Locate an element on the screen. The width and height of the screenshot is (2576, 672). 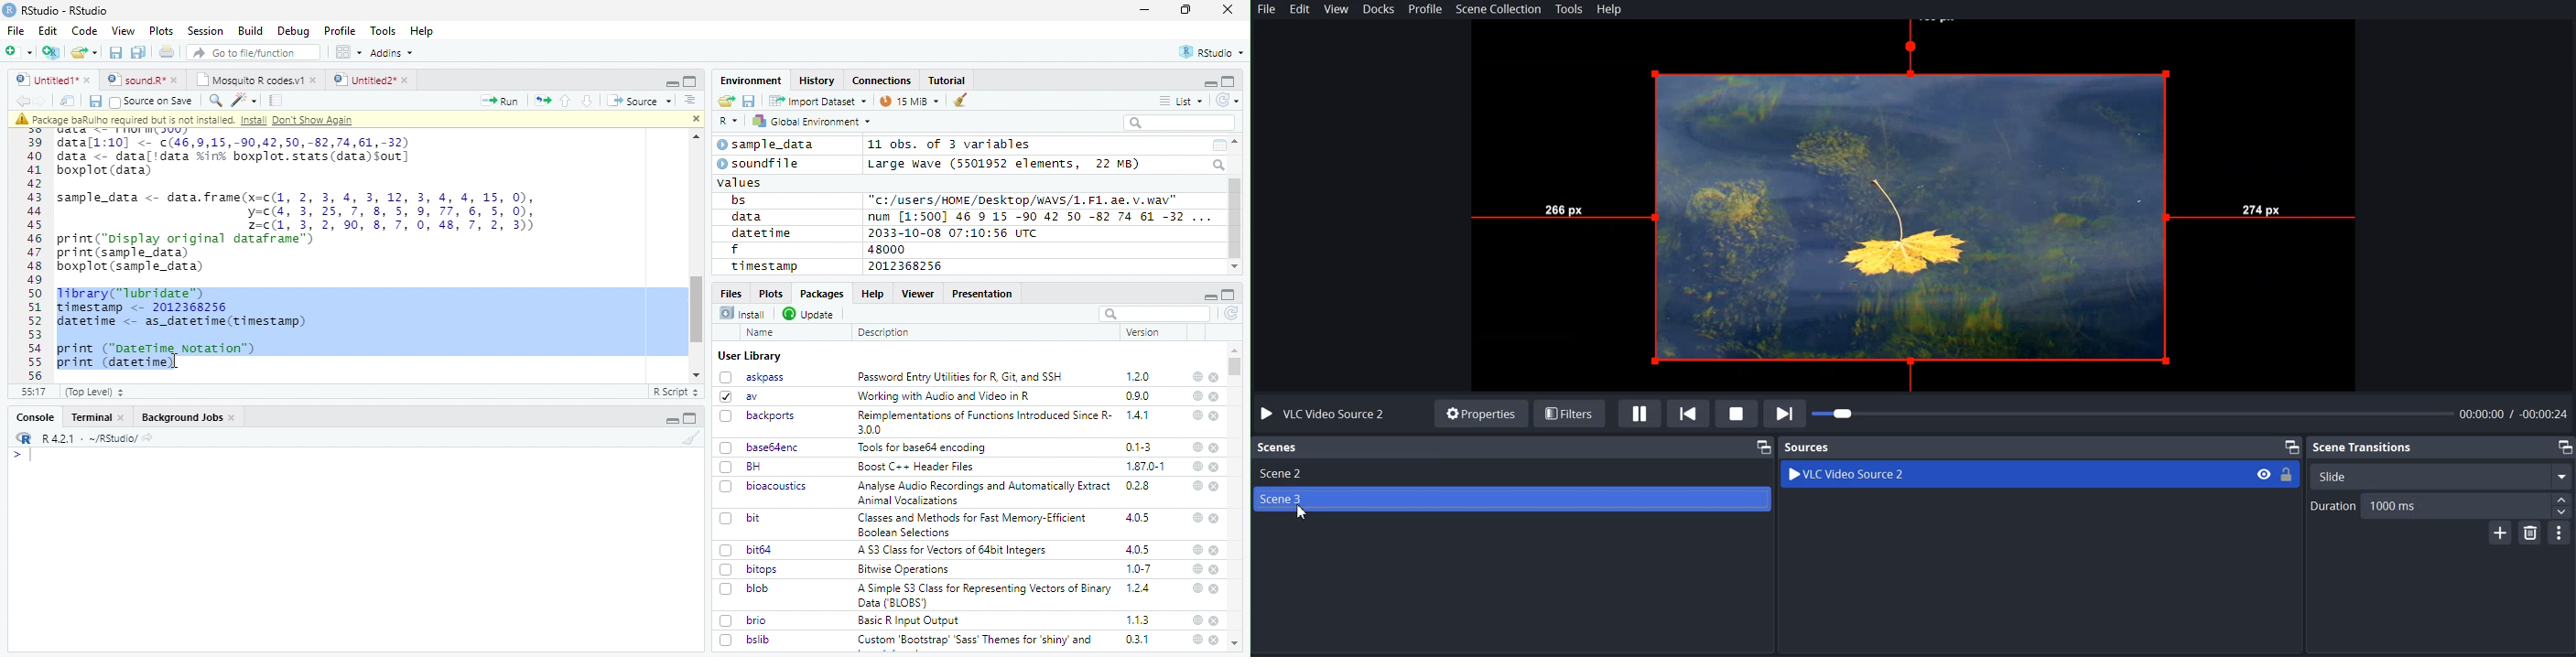
48000 is located at coordinates (884, 249).